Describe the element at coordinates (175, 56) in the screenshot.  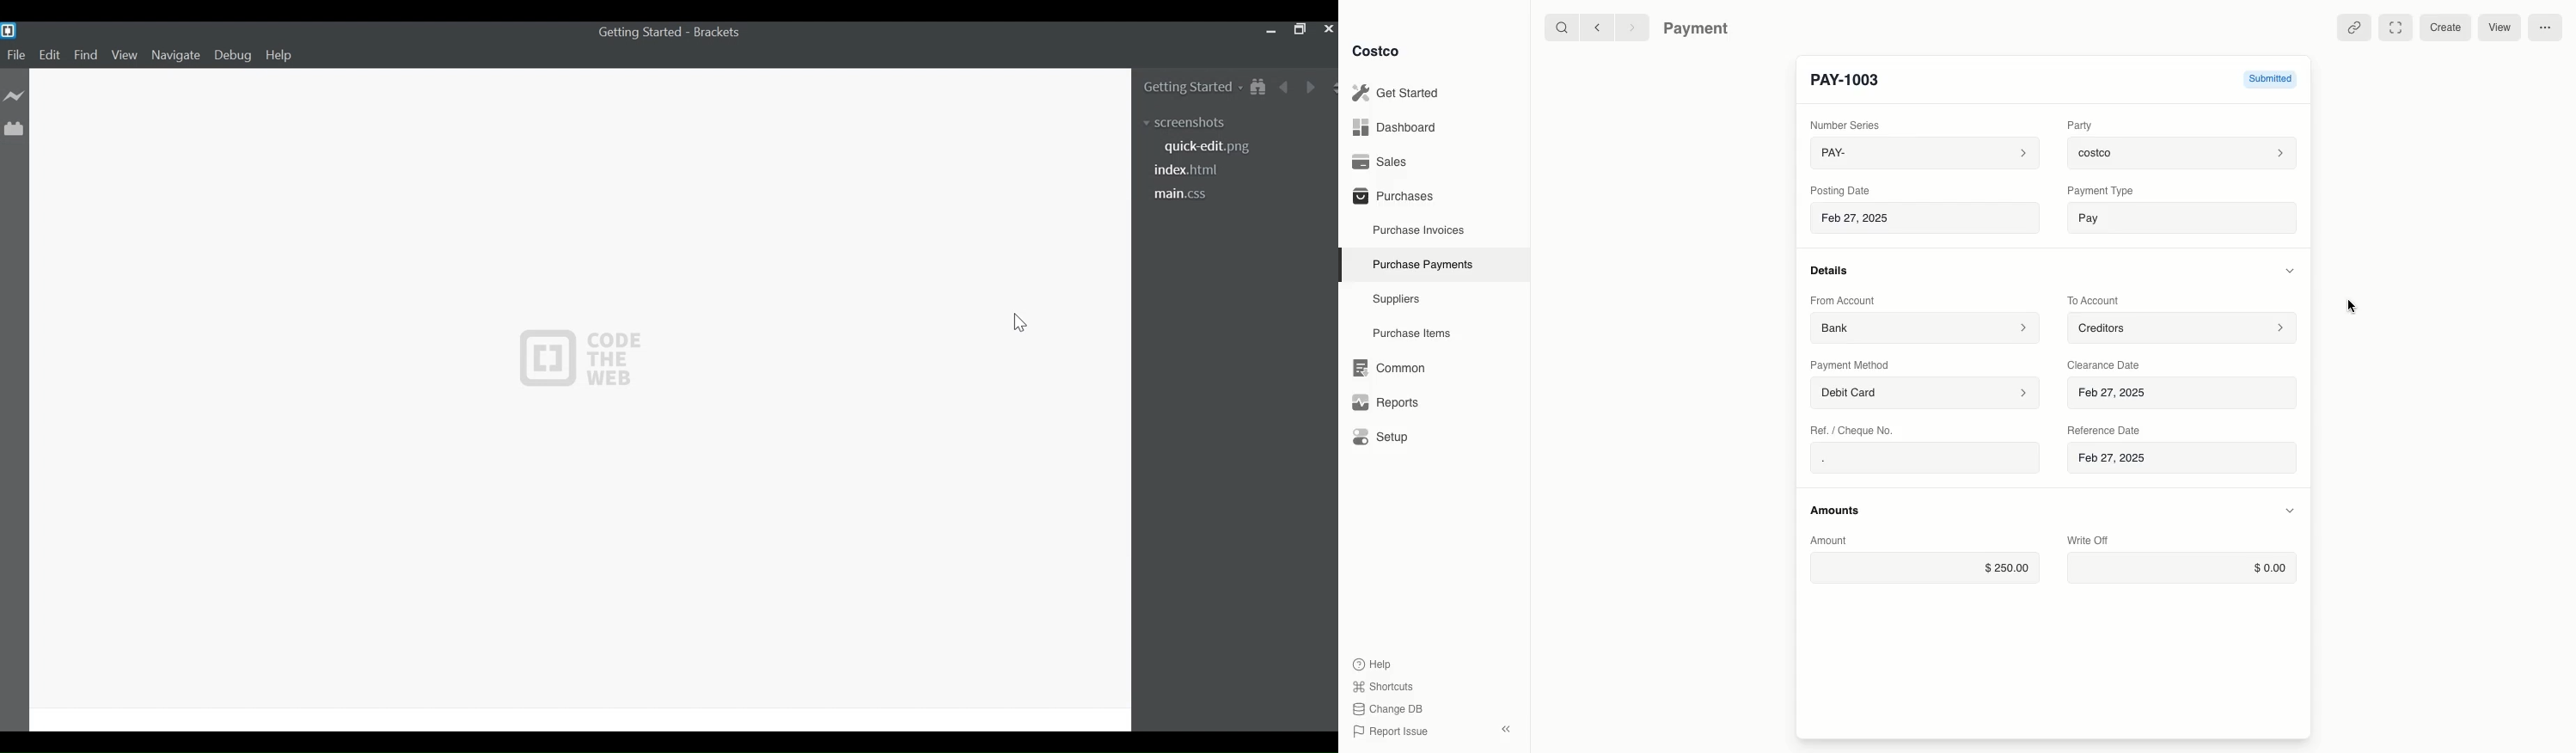
I see `Navigate` at that location.